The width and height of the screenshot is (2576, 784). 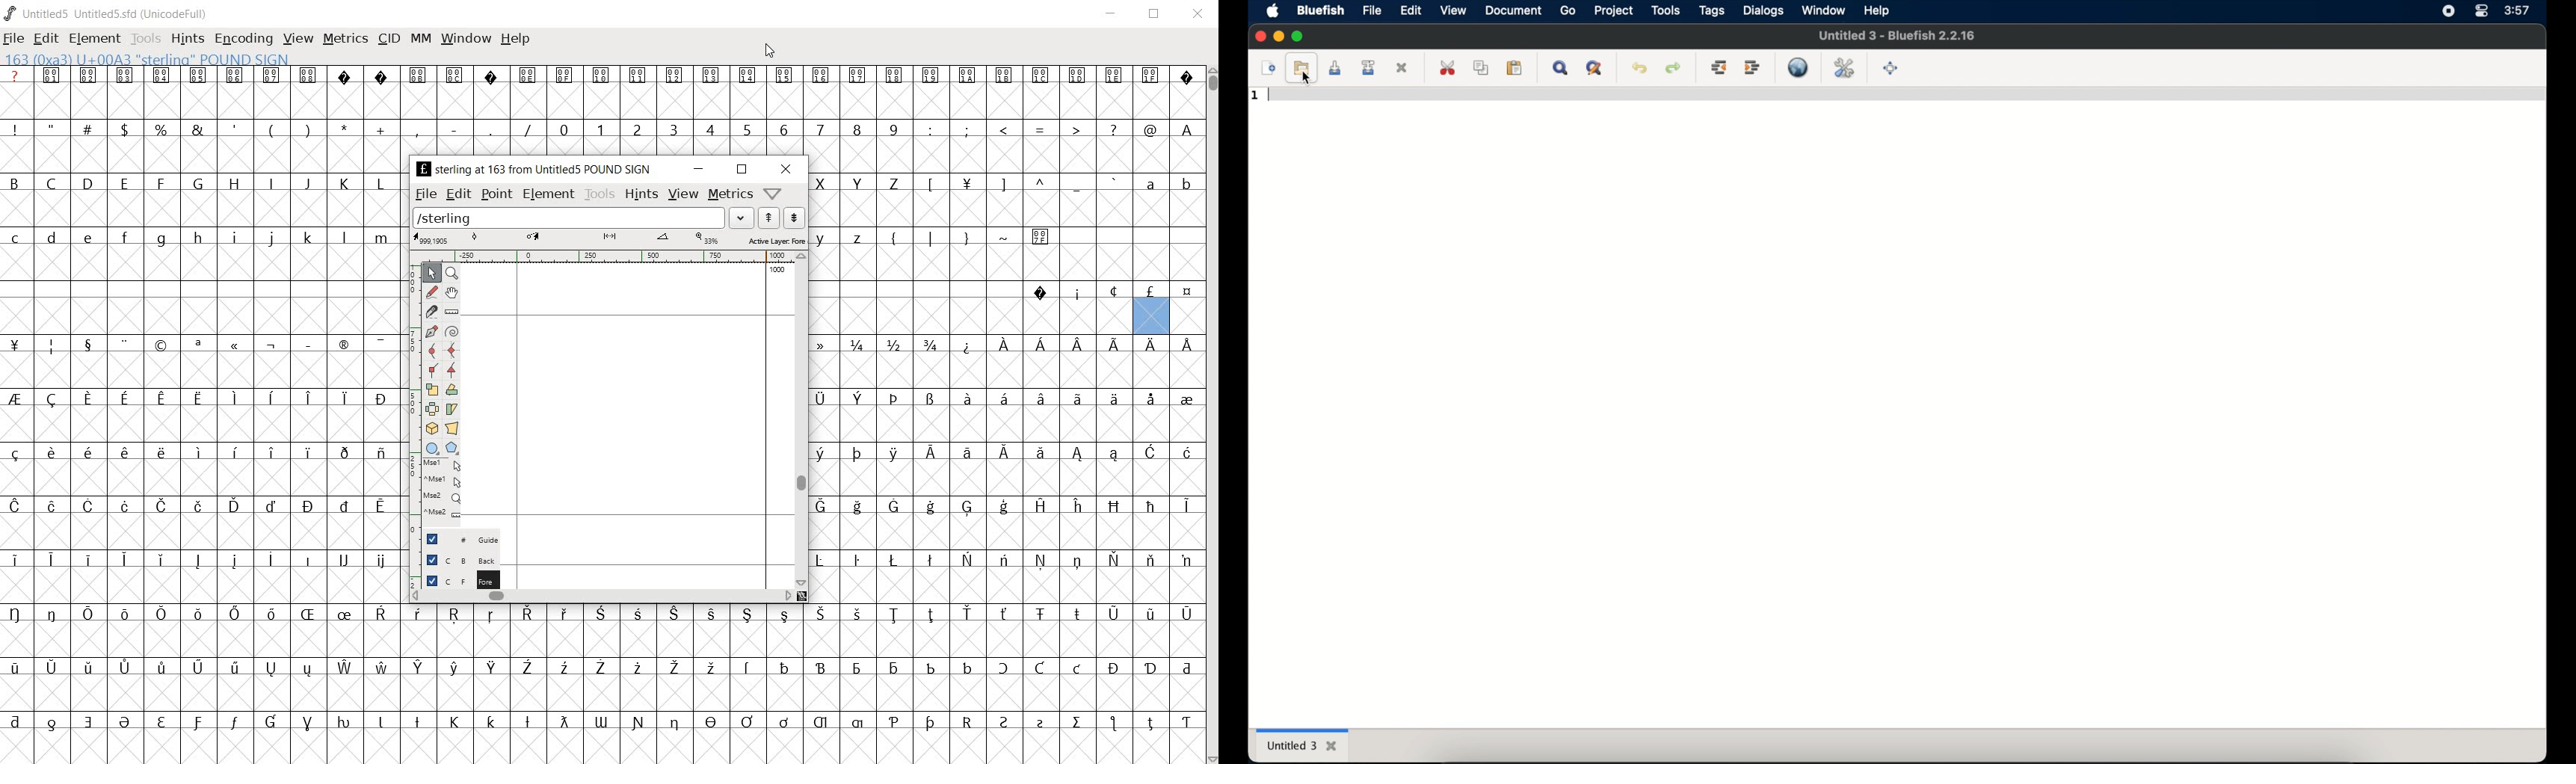 What do you see at coordinates (822, 724) in the screenshot?
I see `Symbol` at bounding box center [822, 724].